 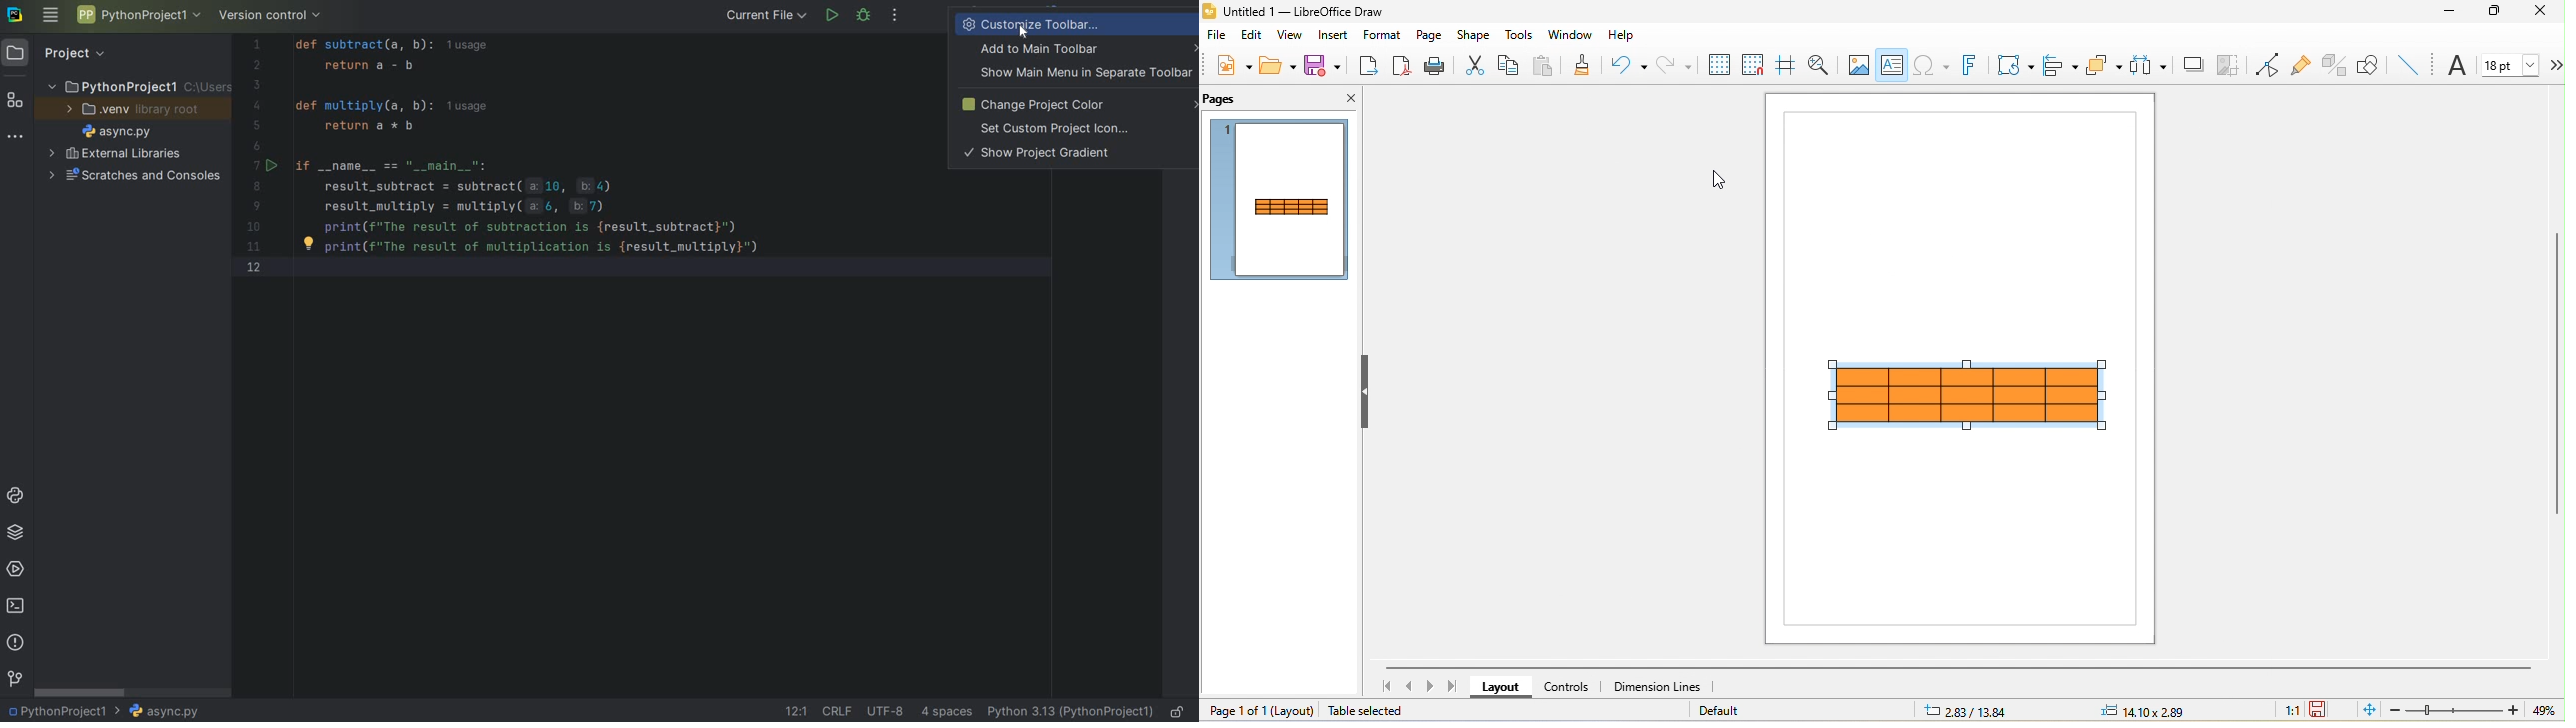 I want to click on cut, so click(x=1469, y=64).